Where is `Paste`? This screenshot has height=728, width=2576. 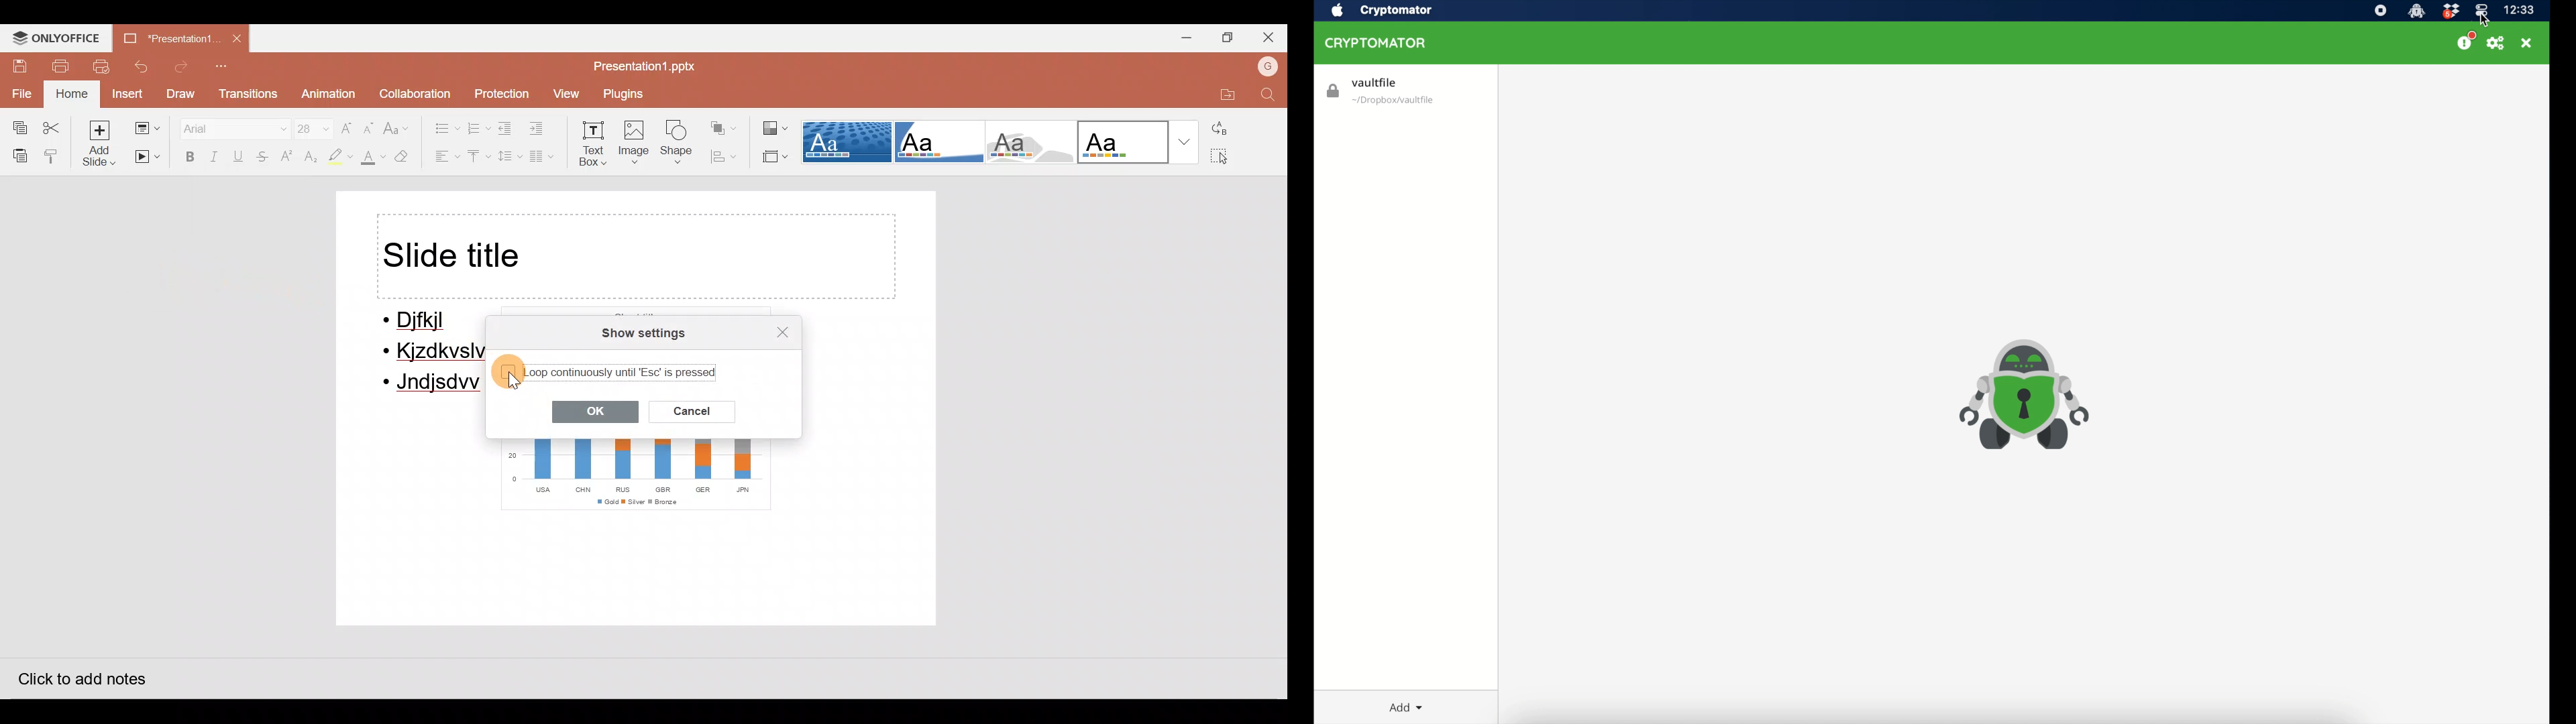 Paste is located at coordinates (17, 153).